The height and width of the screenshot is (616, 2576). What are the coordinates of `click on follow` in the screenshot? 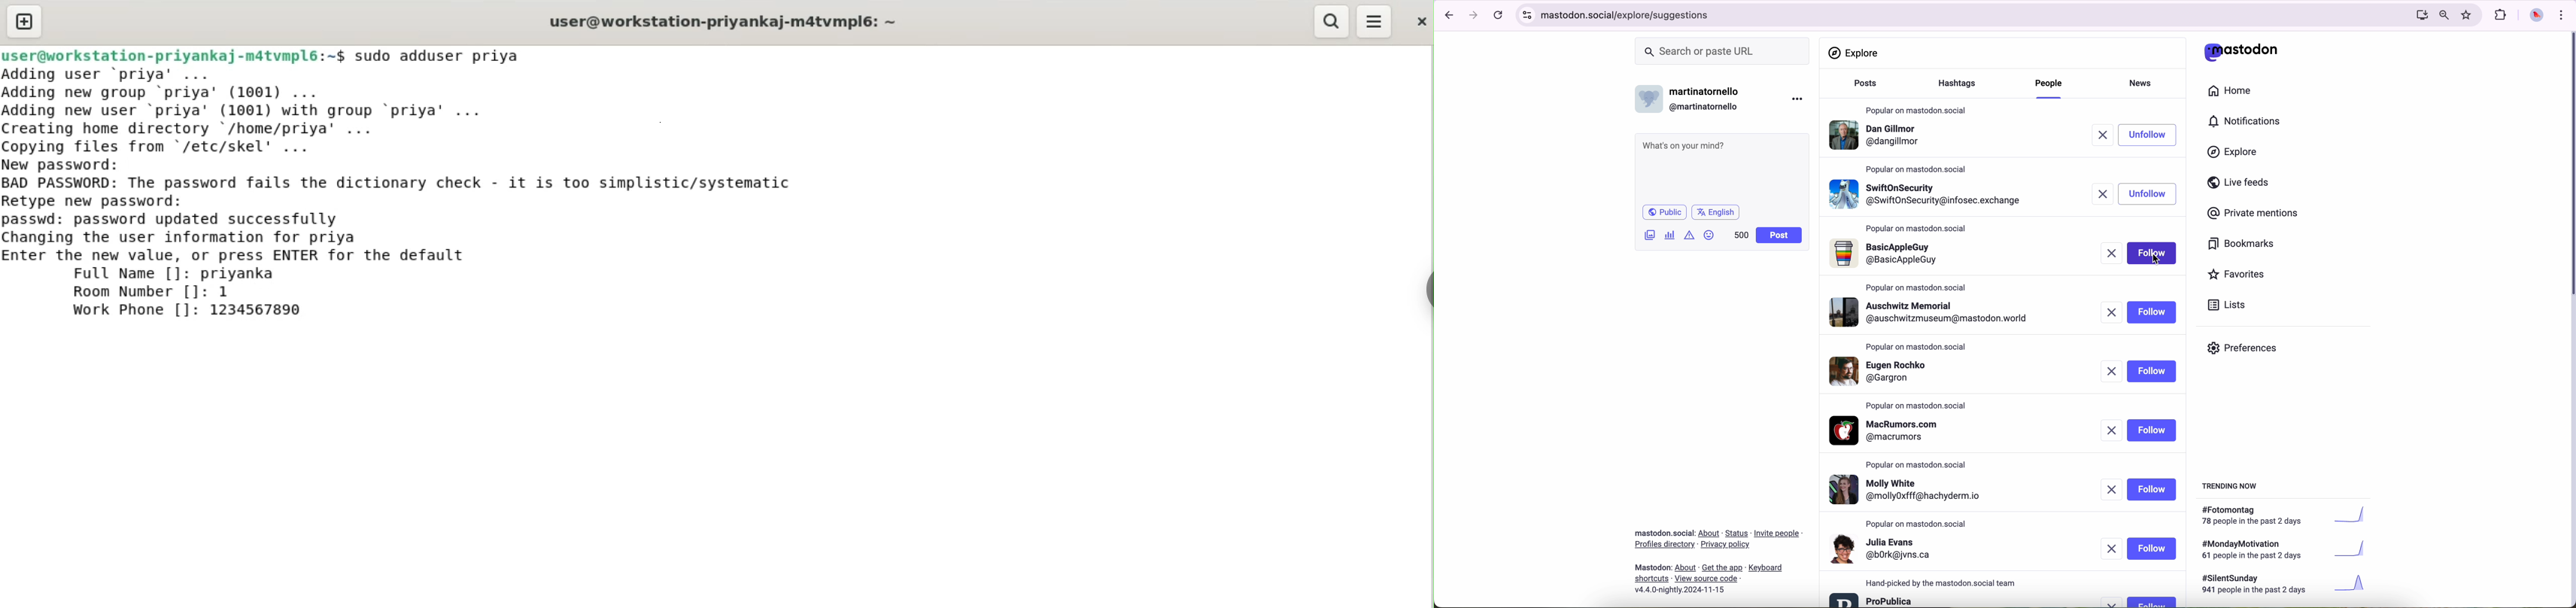 It's located at (2153, 255).